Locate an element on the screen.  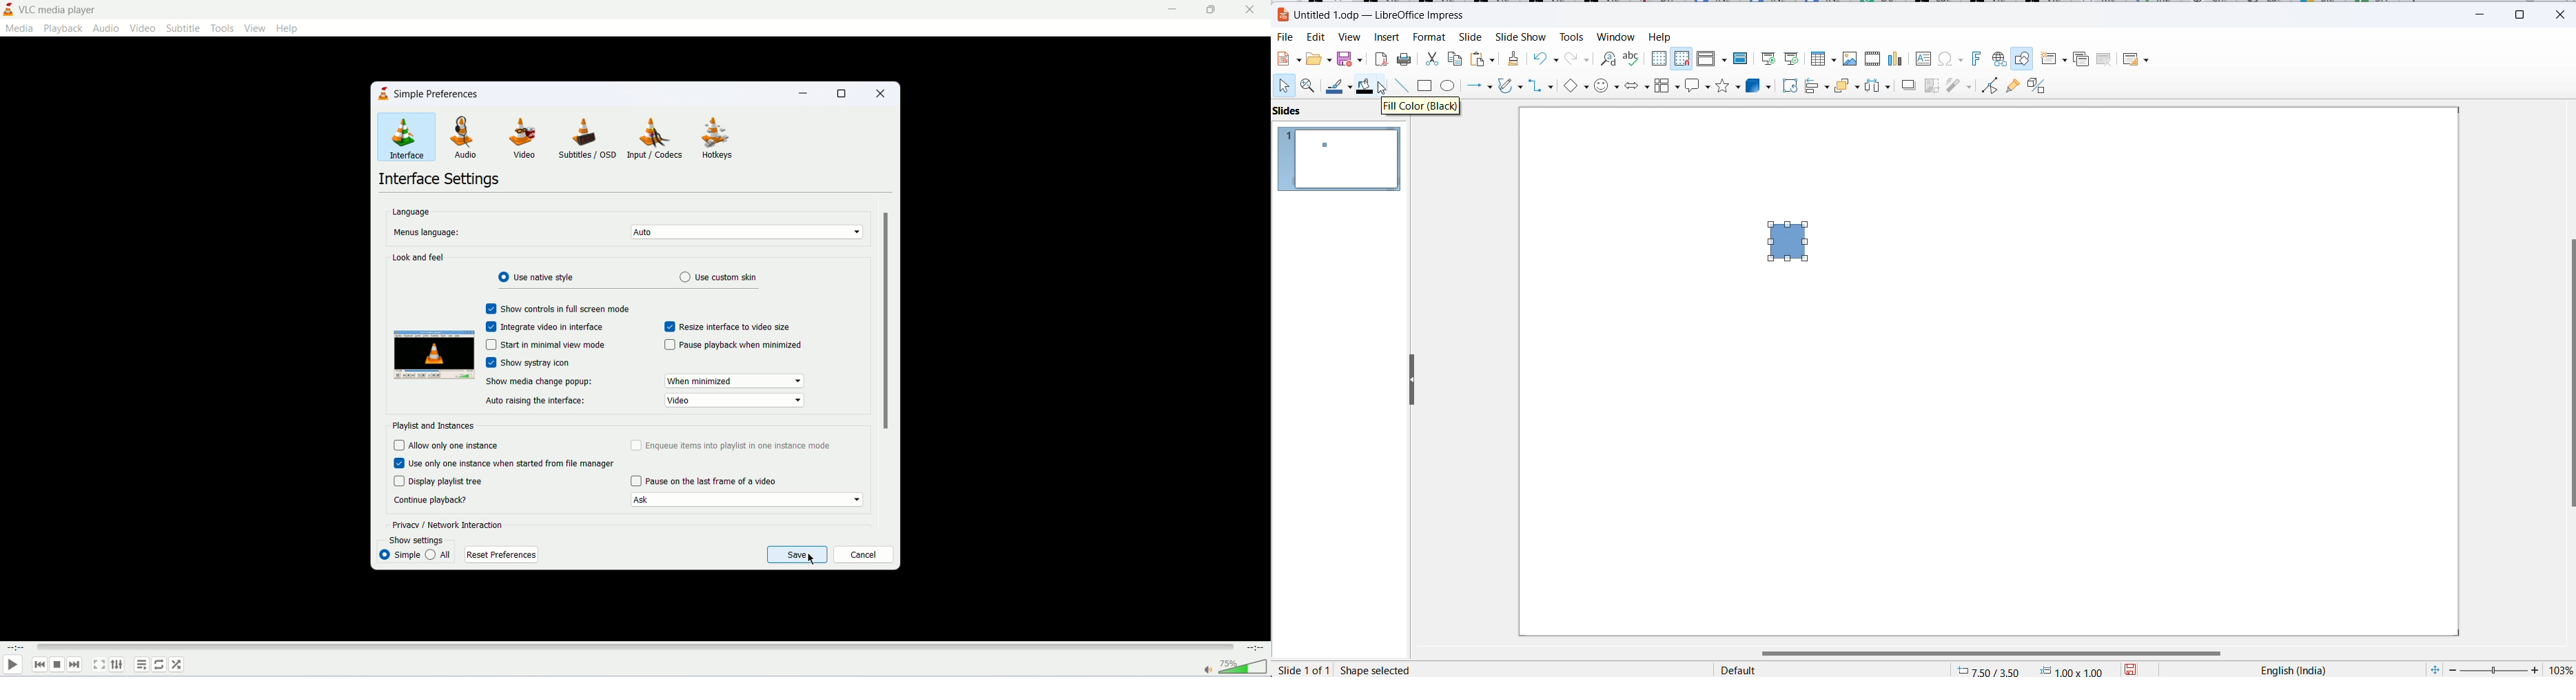
line is located at coordinates (1338, 88).